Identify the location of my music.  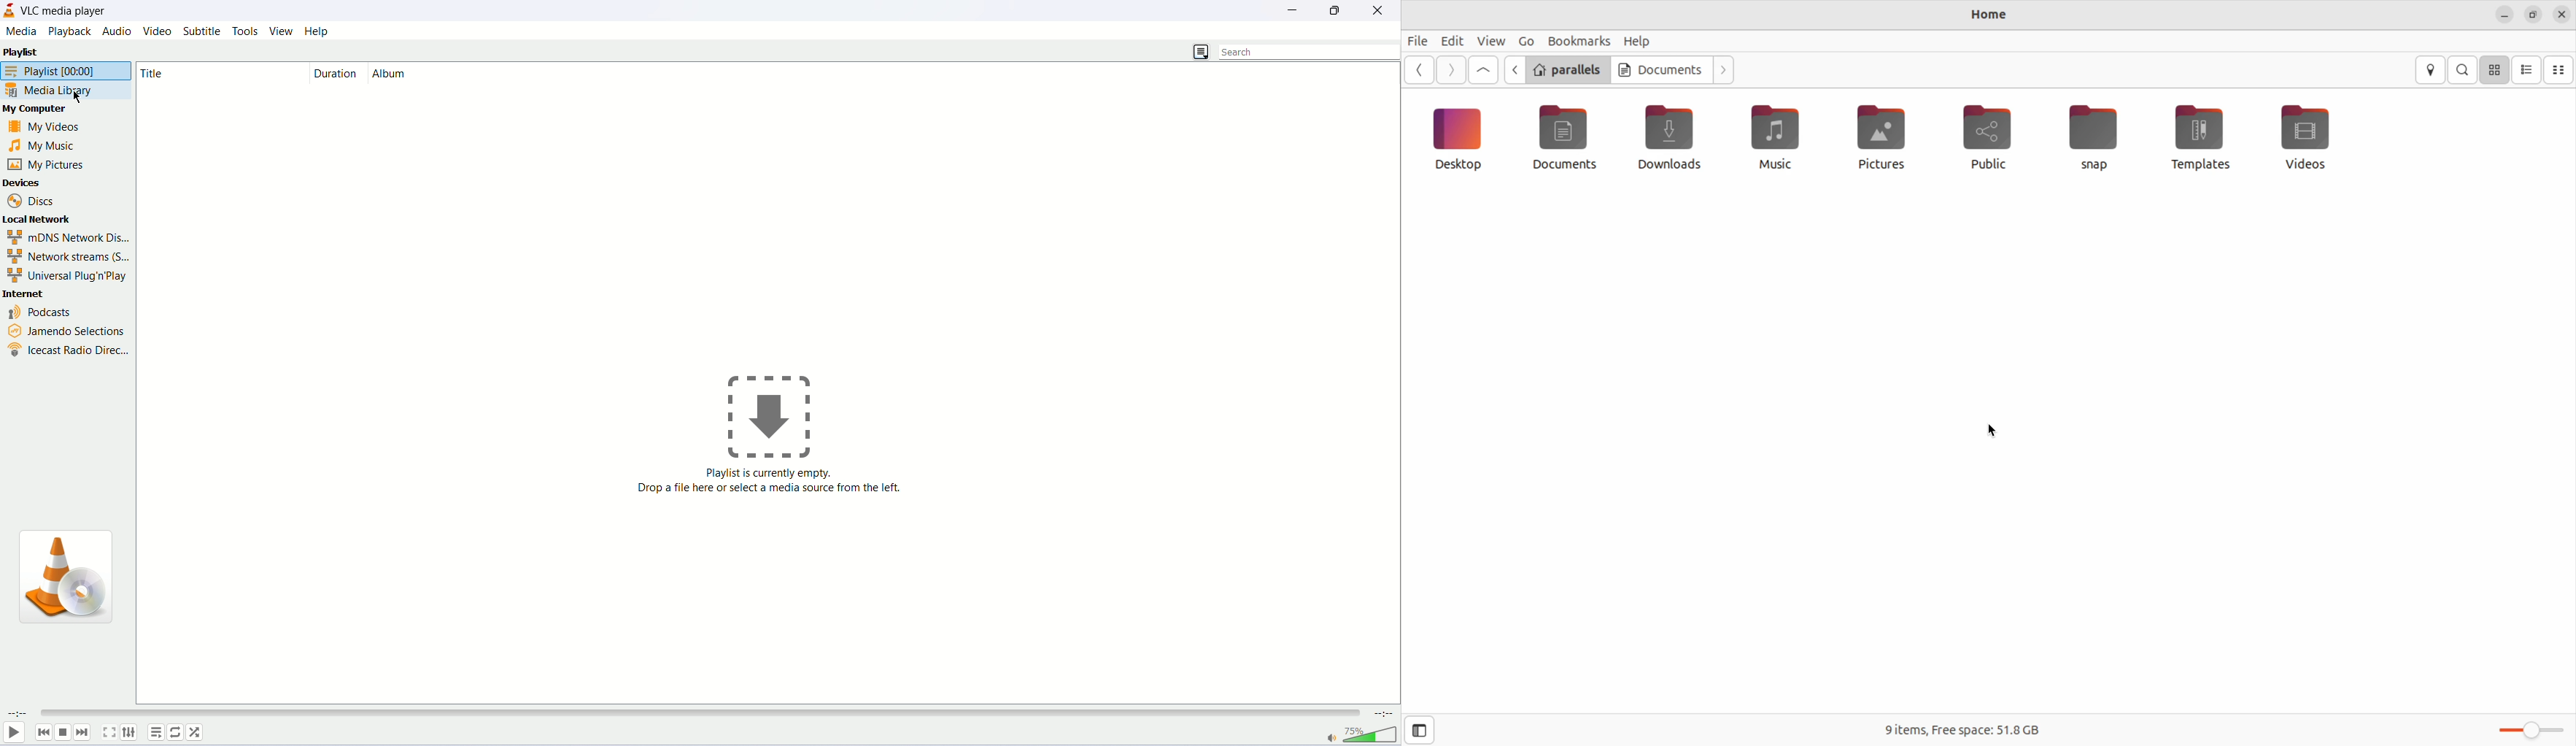
(45, 146).